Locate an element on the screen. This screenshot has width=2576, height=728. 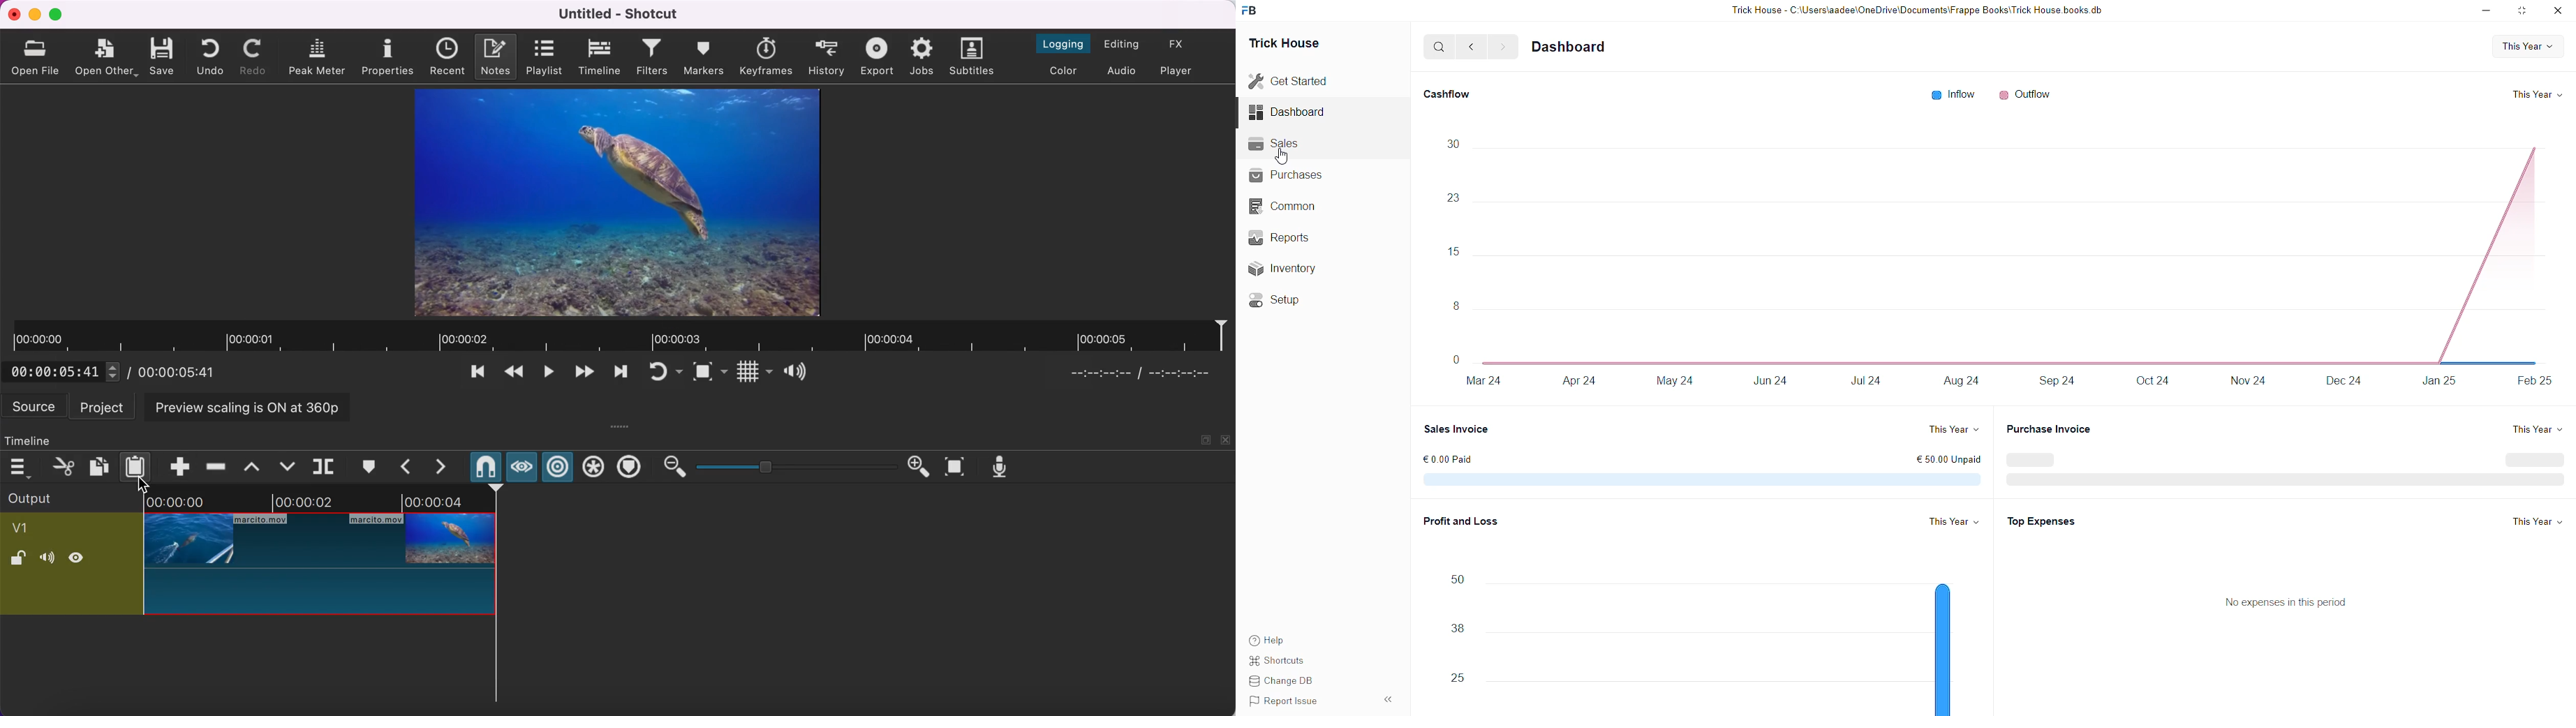
Sale Invoice is located at coordinates (1459, 432).